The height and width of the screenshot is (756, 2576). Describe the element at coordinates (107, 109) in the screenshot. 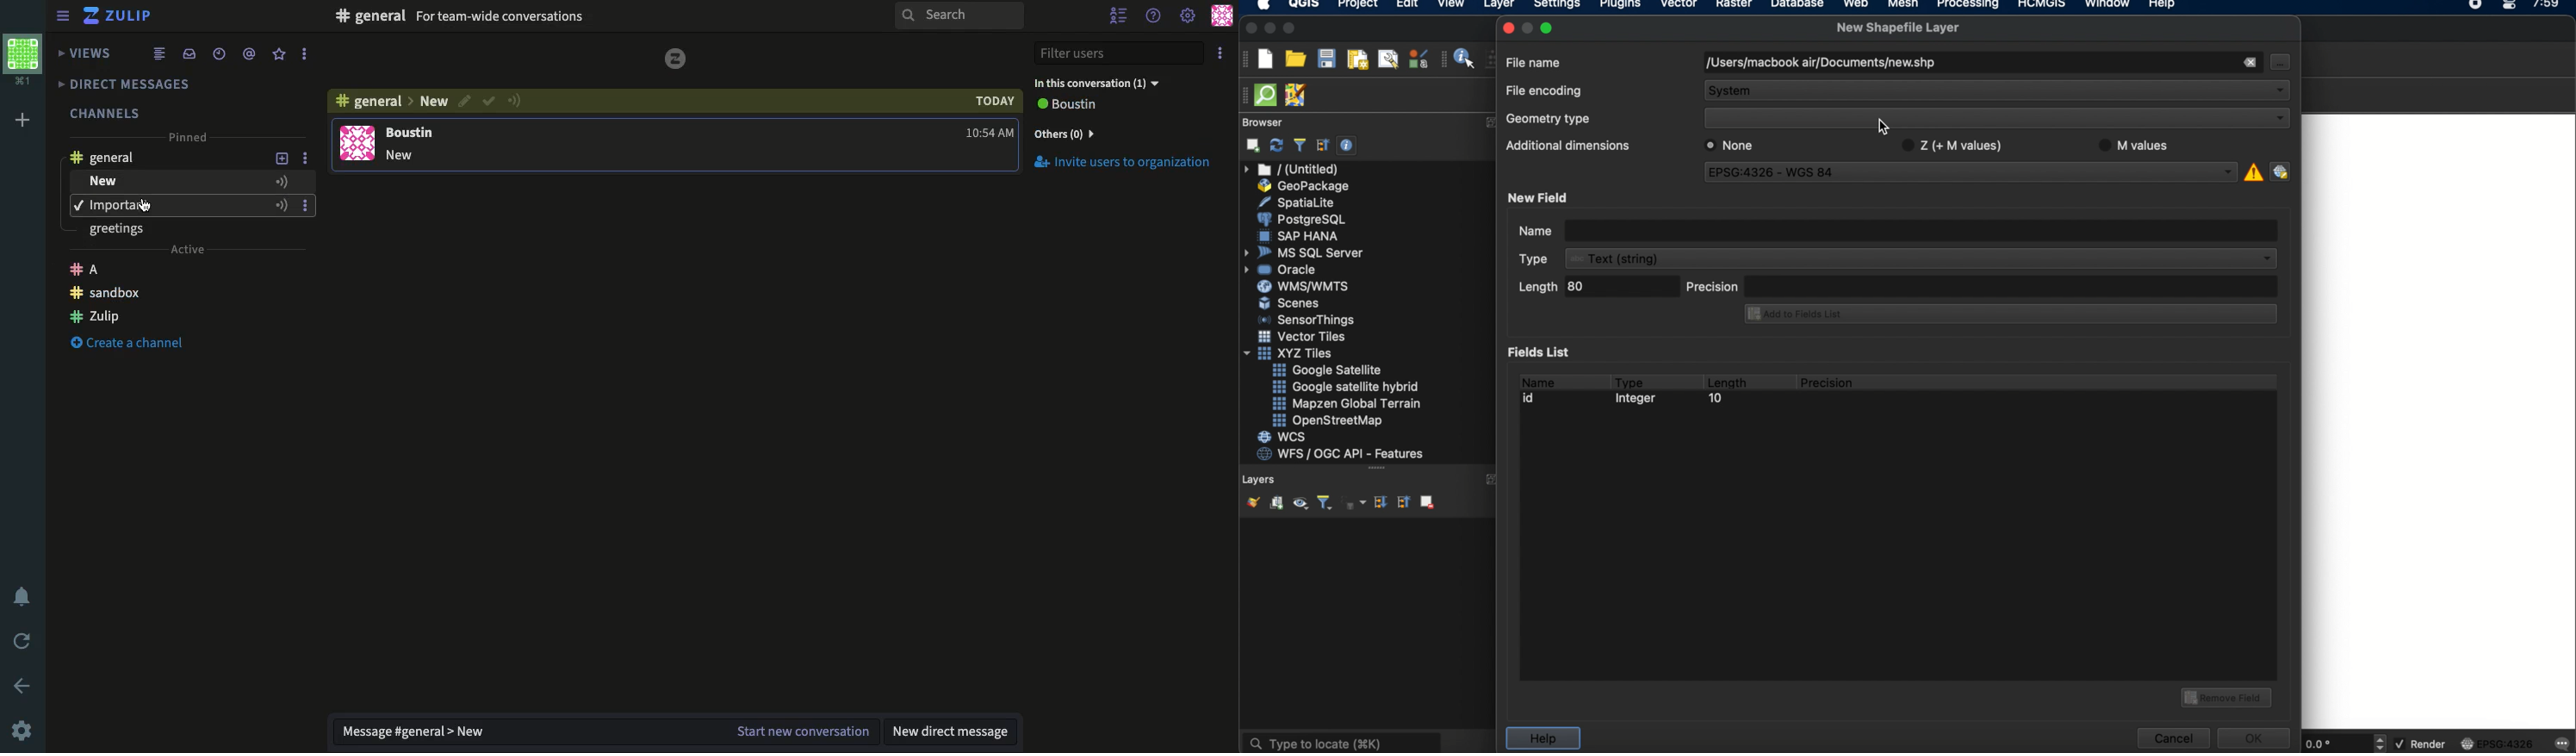

I see `Channels` at that location.